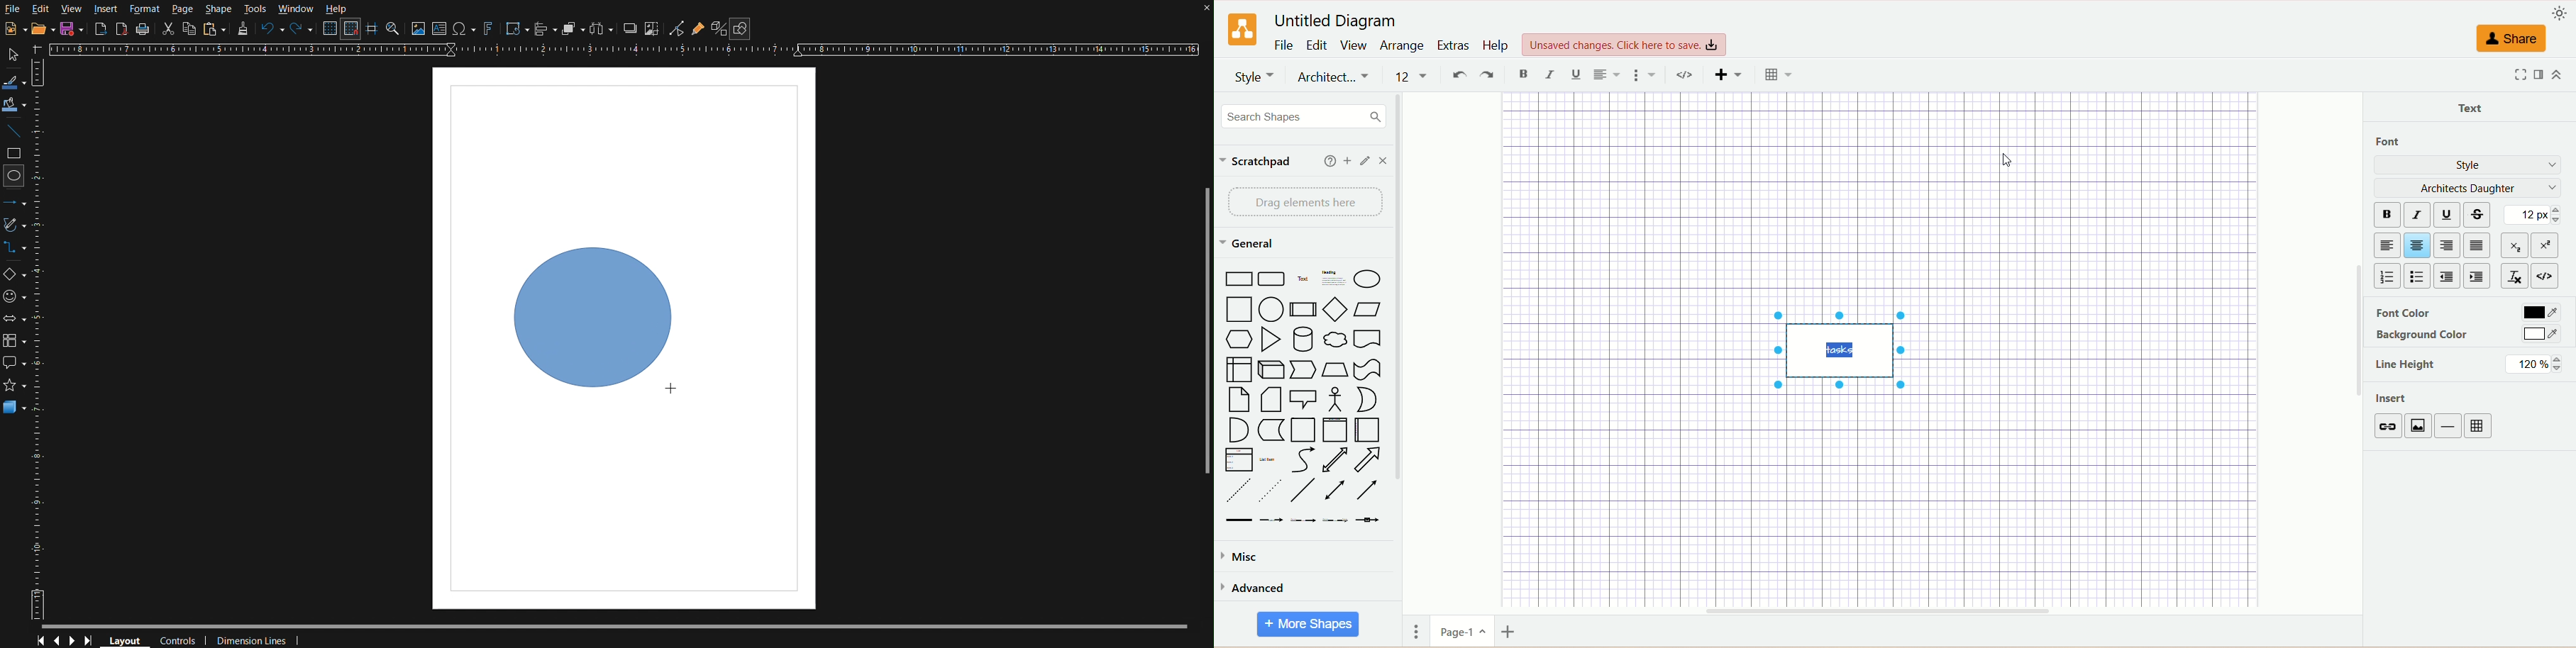  Describe the element at coordinates (18, 408) in the screenshot. I see `3D Objects` at that location.